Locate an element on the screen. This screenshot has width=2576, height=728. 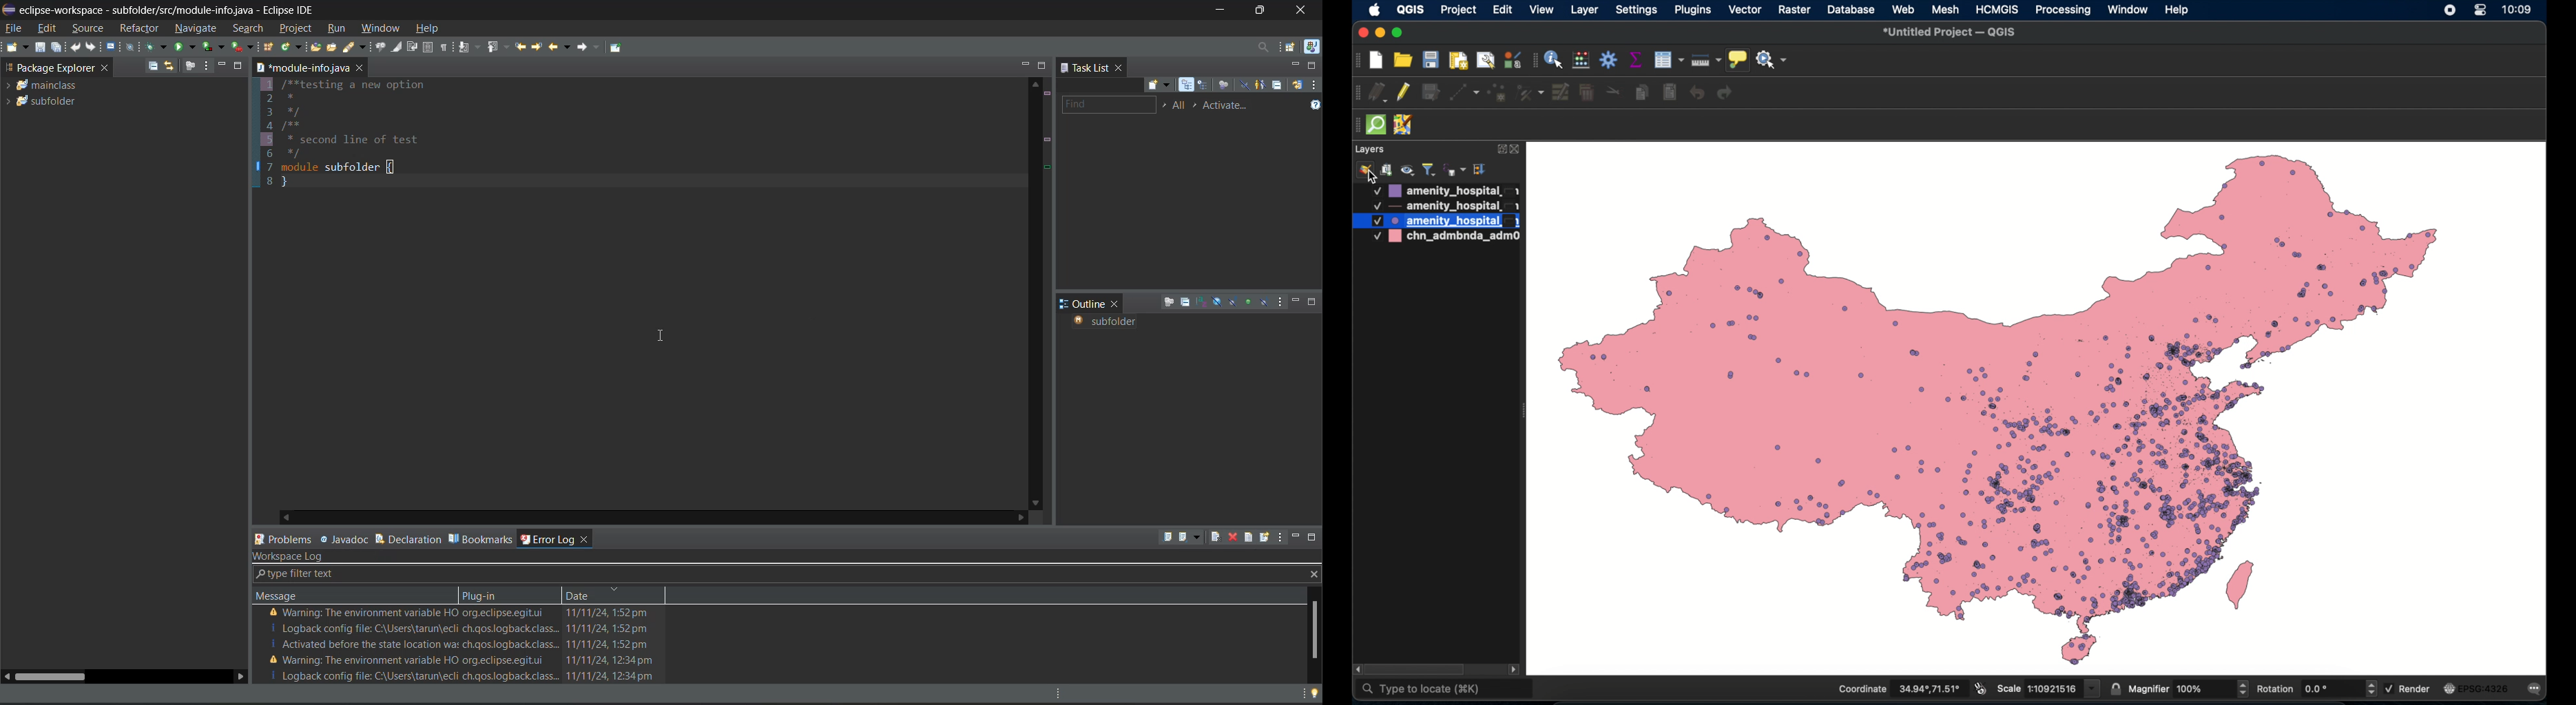
save all is located at coordinates (56, 46).